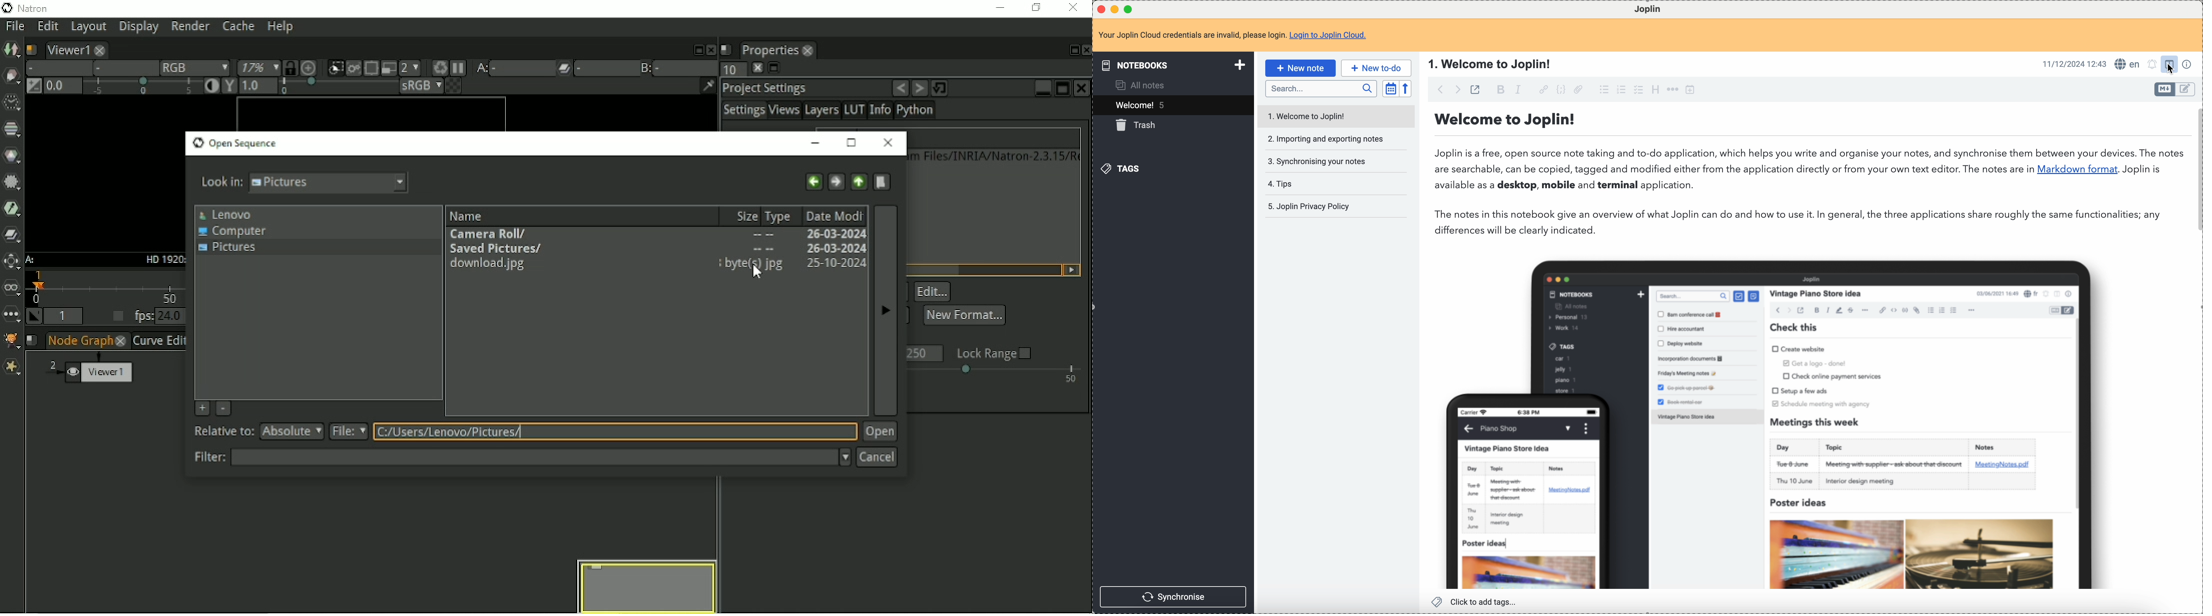  What do you see at coordinates (1544, 89) in the screenshot?
I see `hyperlink` at bounding box center [1544, 89].